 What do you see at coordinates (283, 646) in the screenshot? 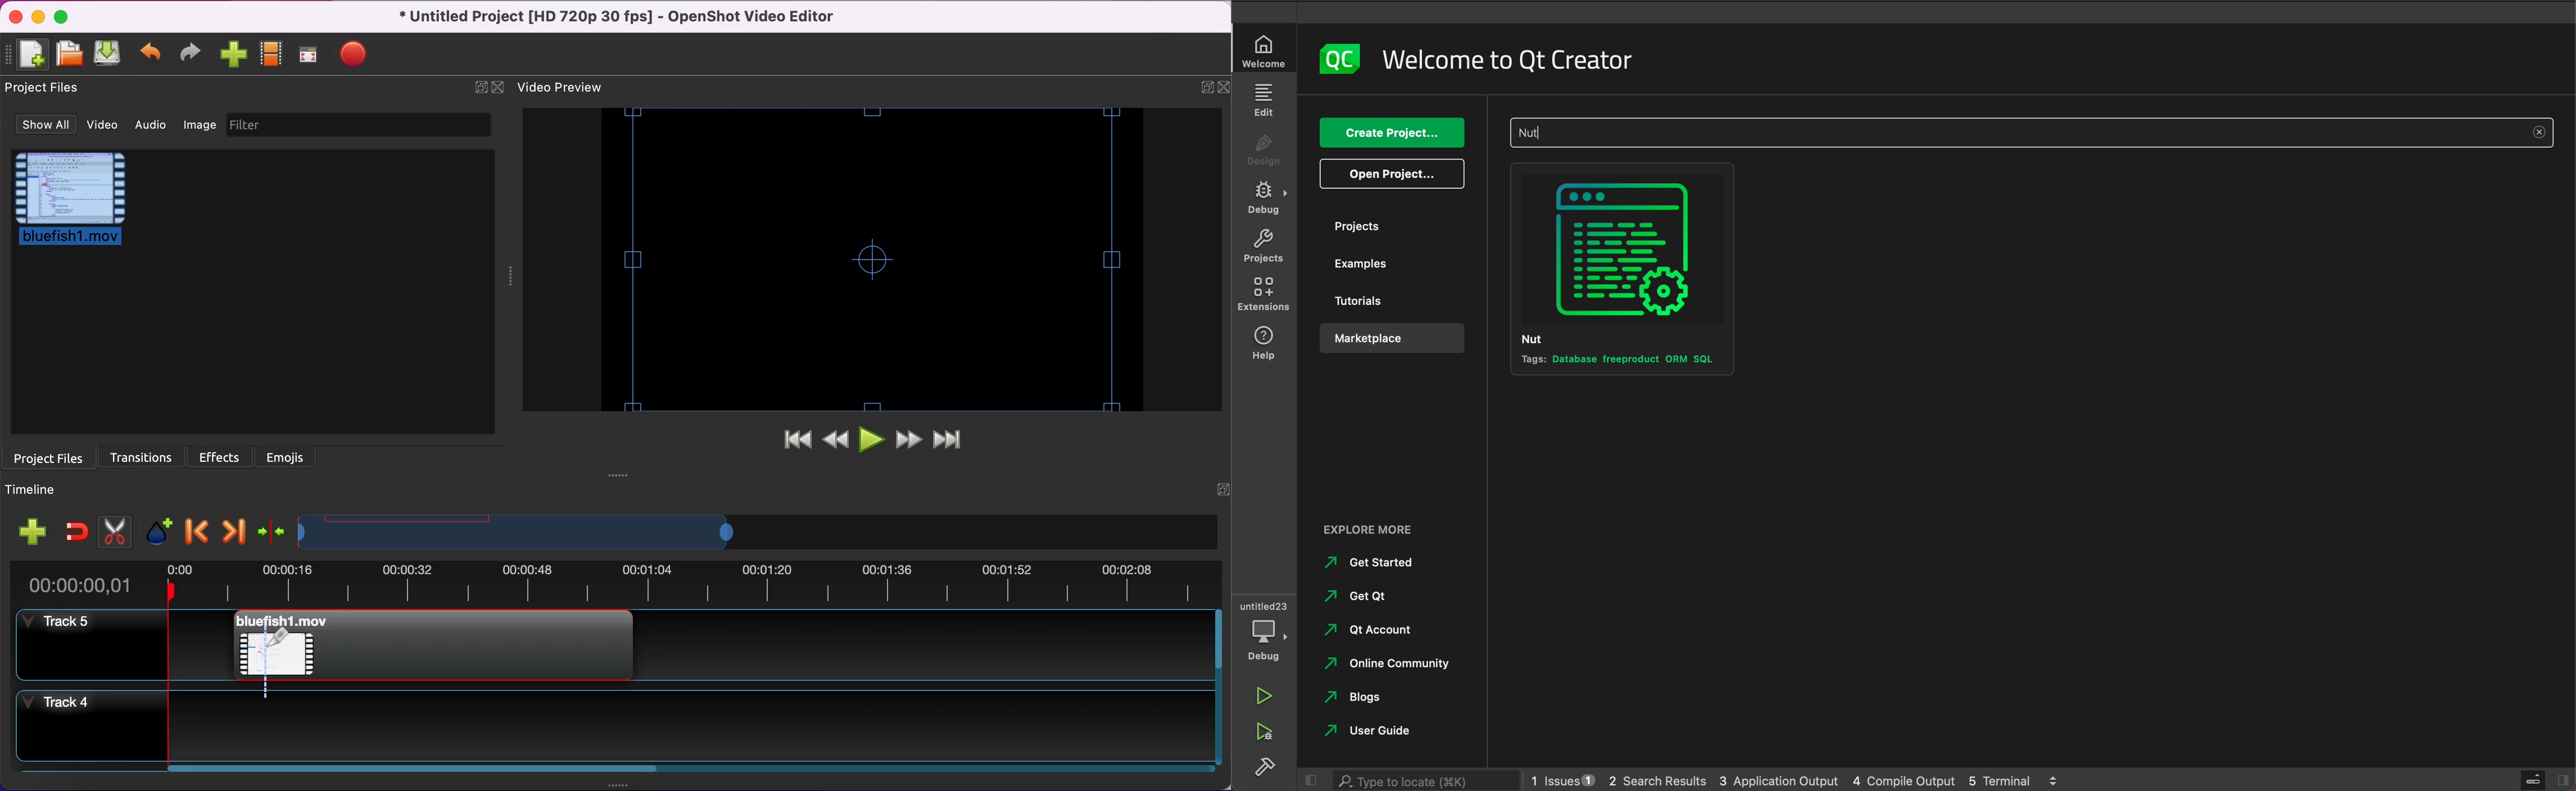
I see `cut` at bounding box center [283, 646].